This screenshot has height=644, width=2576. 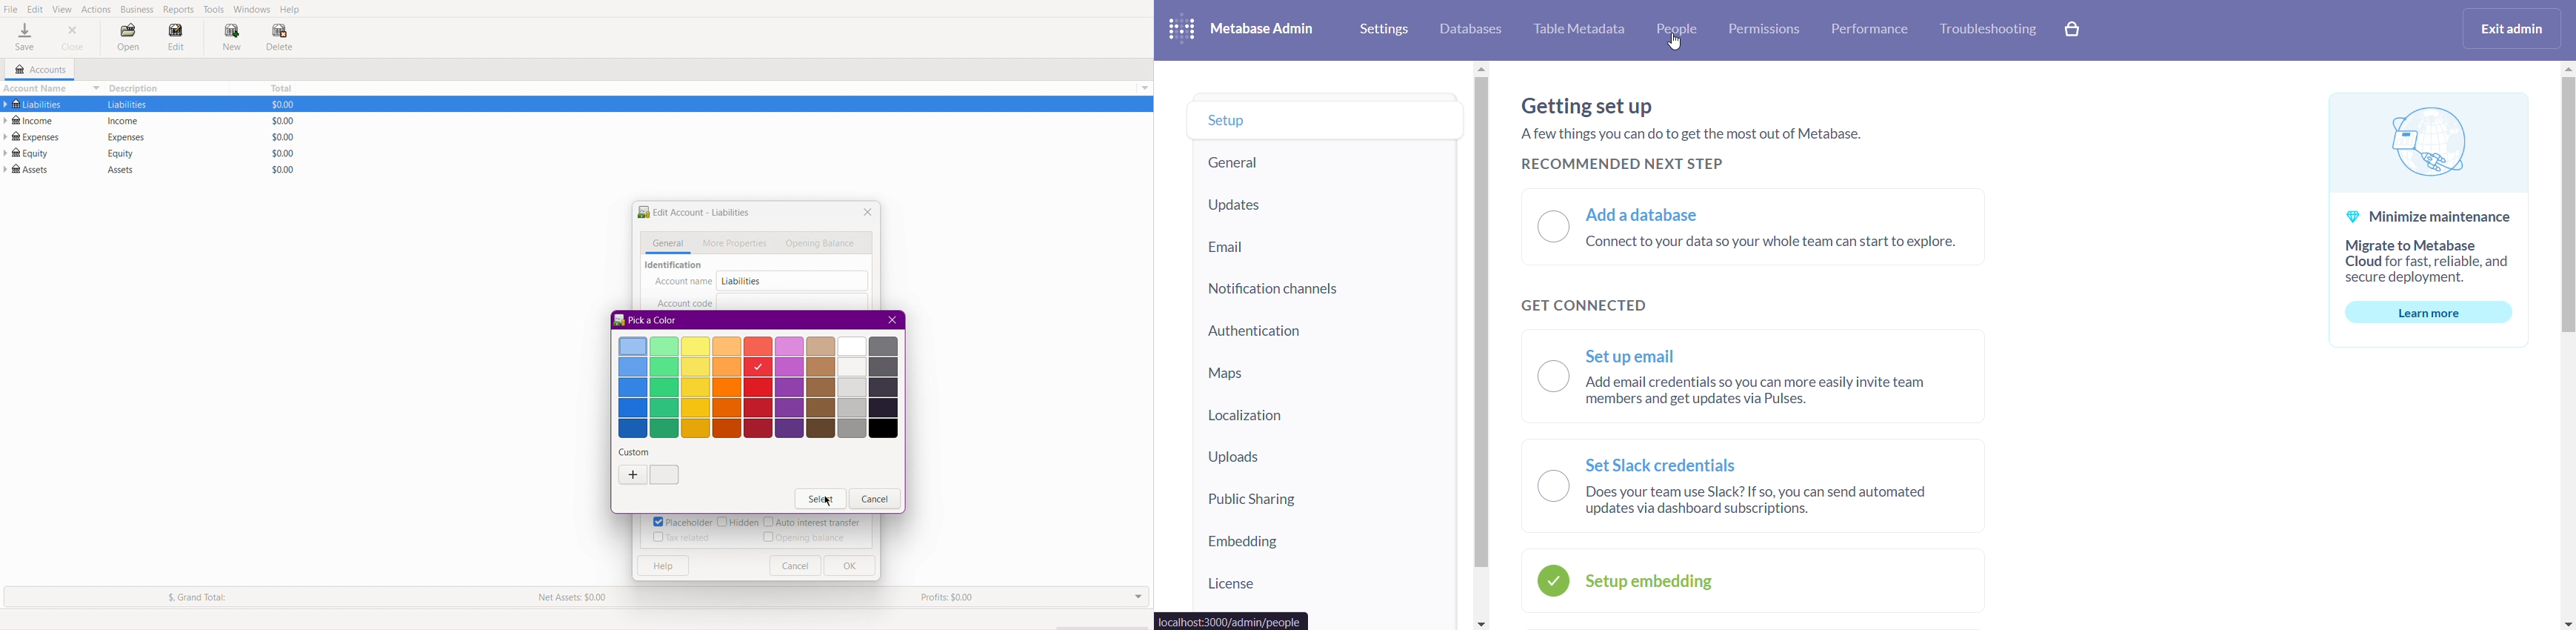 What do you see at coordinates (661, 566) in the screenshot?
I see `Help` at bounding box center [661, 566].